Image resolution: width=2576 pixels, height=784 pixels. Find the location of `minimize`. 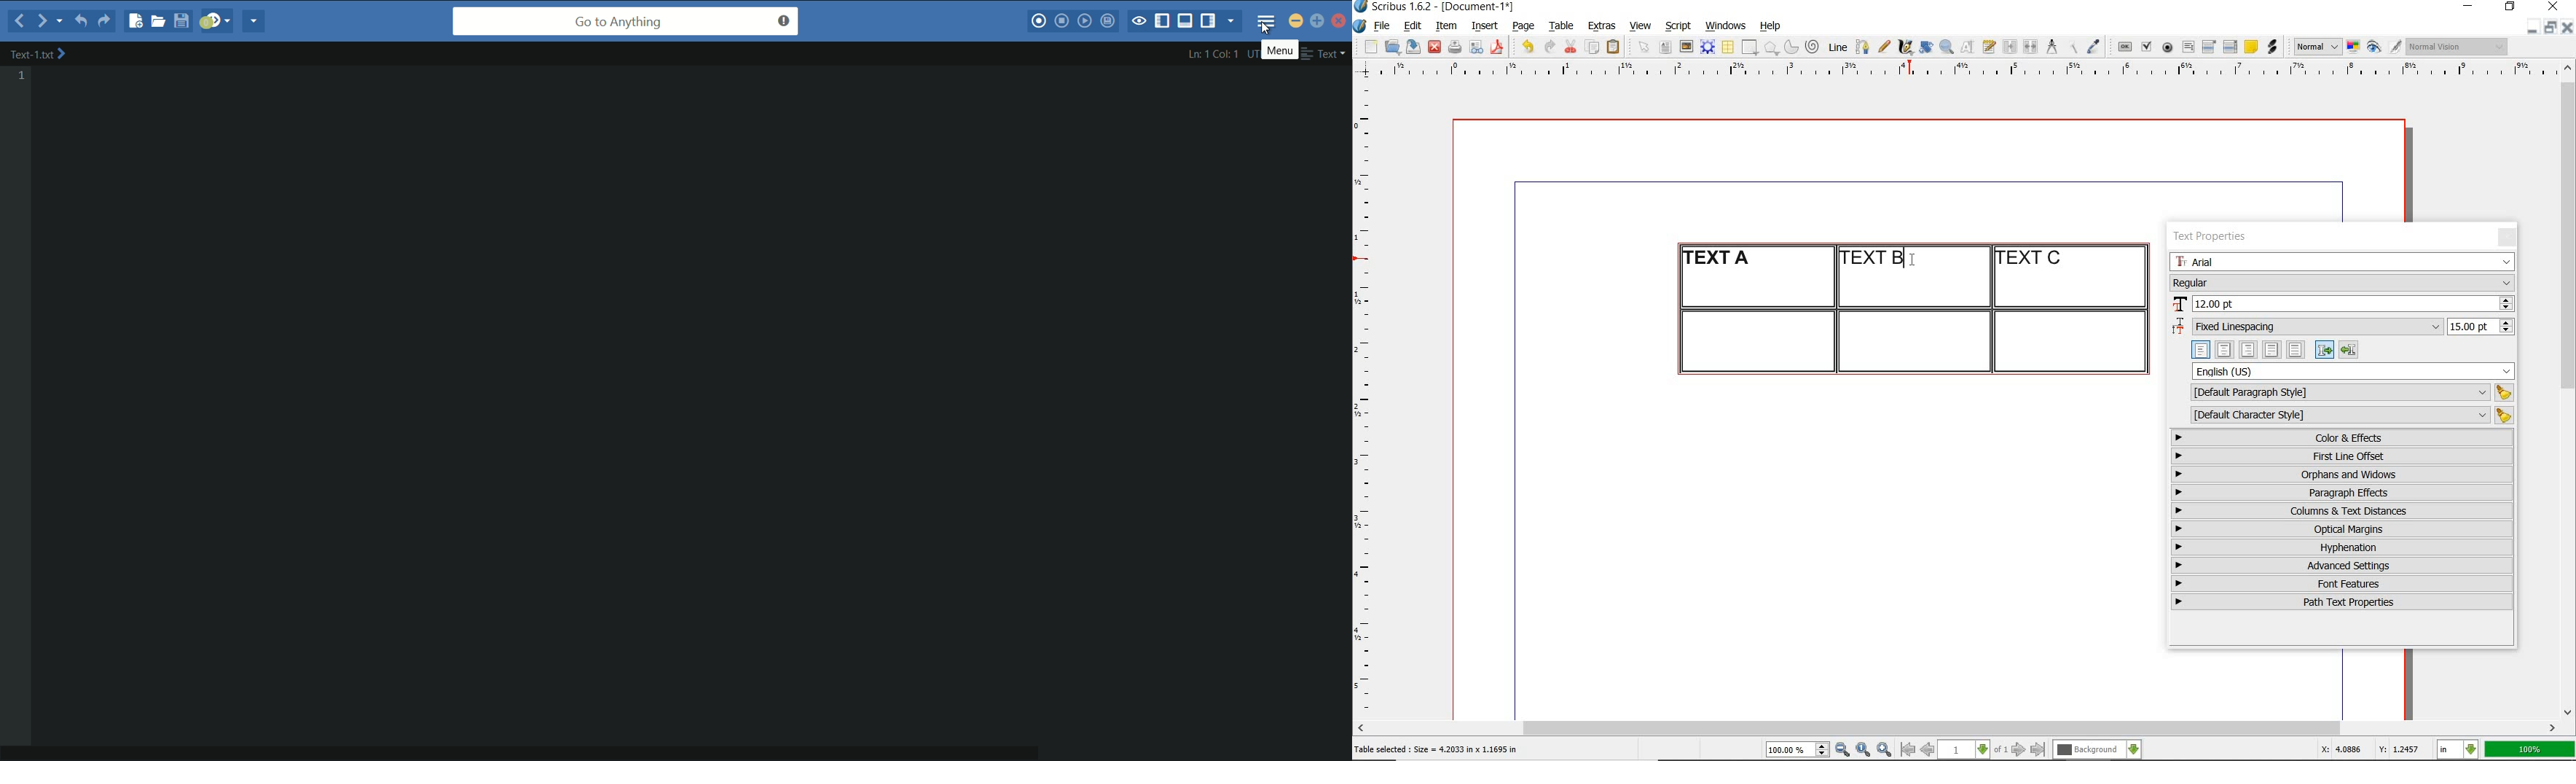

minimize is located at coordinates (2470, 7).